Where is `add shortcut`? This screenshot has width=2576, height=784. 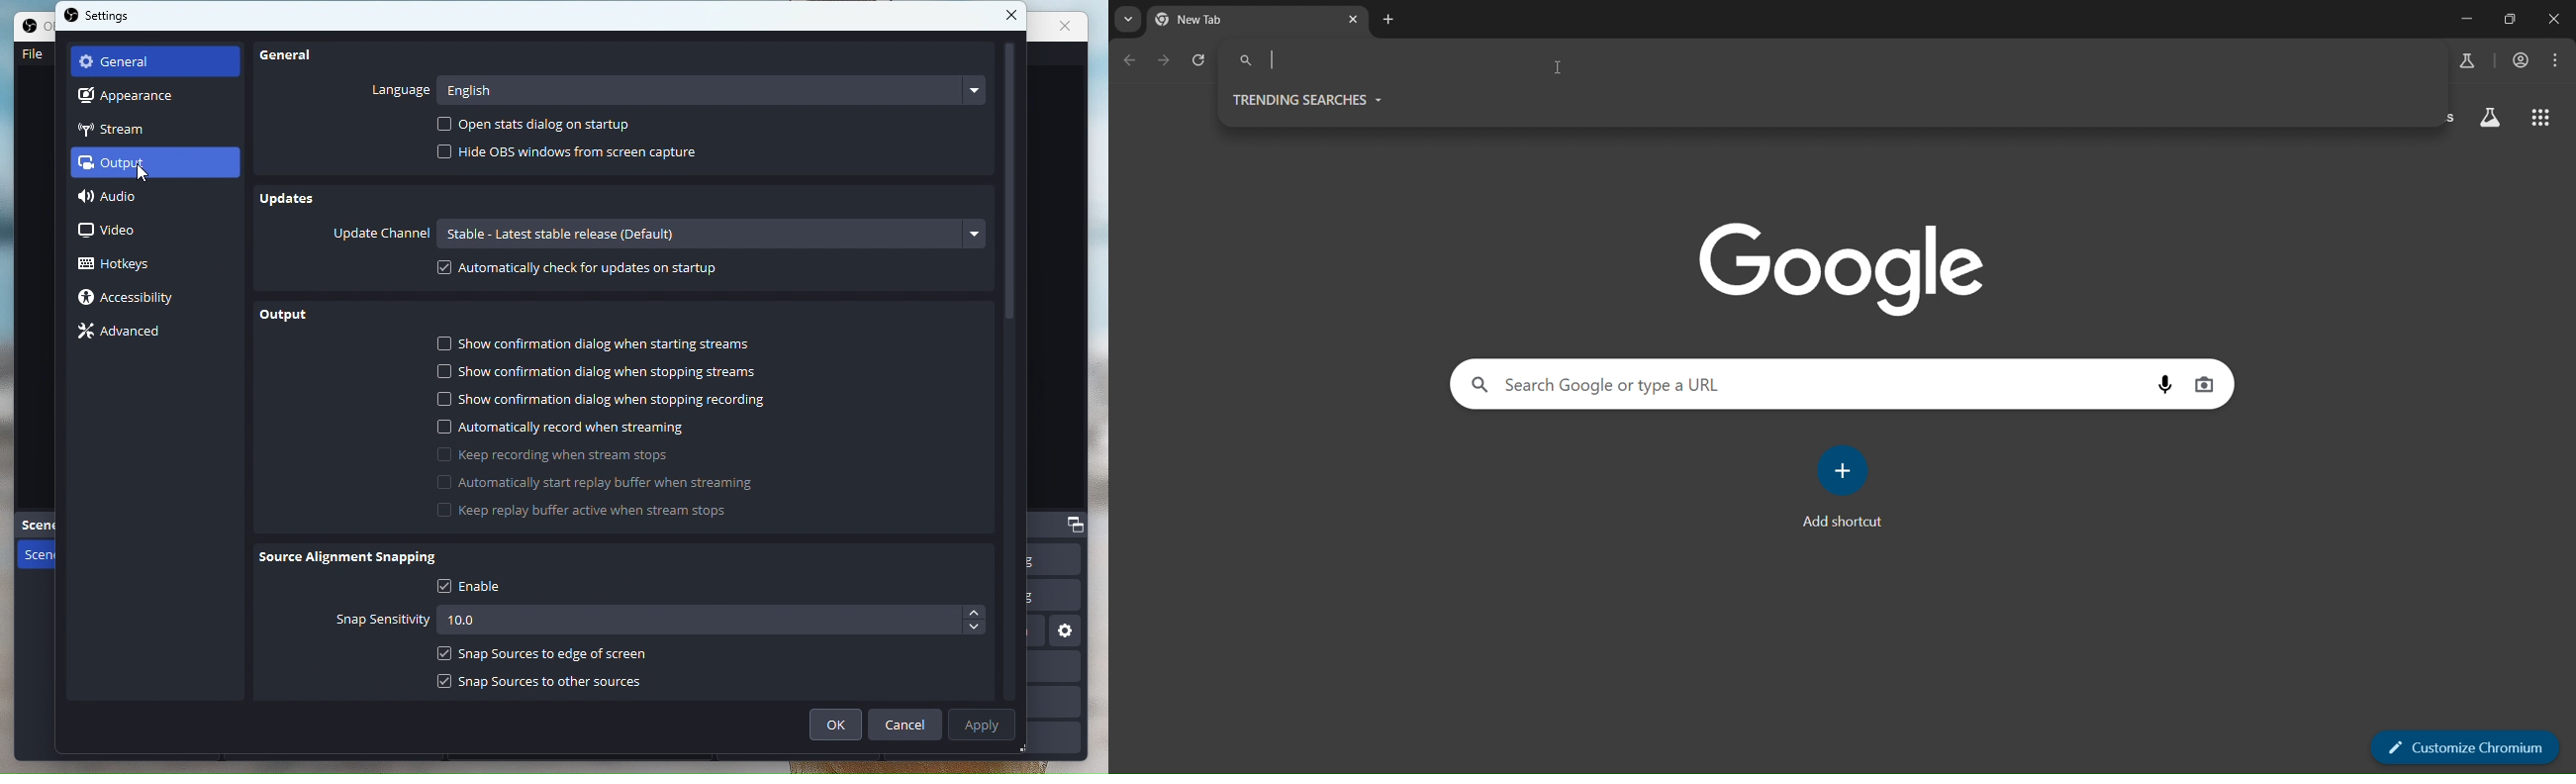
add shortcut is located at coordinates (1844, 488).